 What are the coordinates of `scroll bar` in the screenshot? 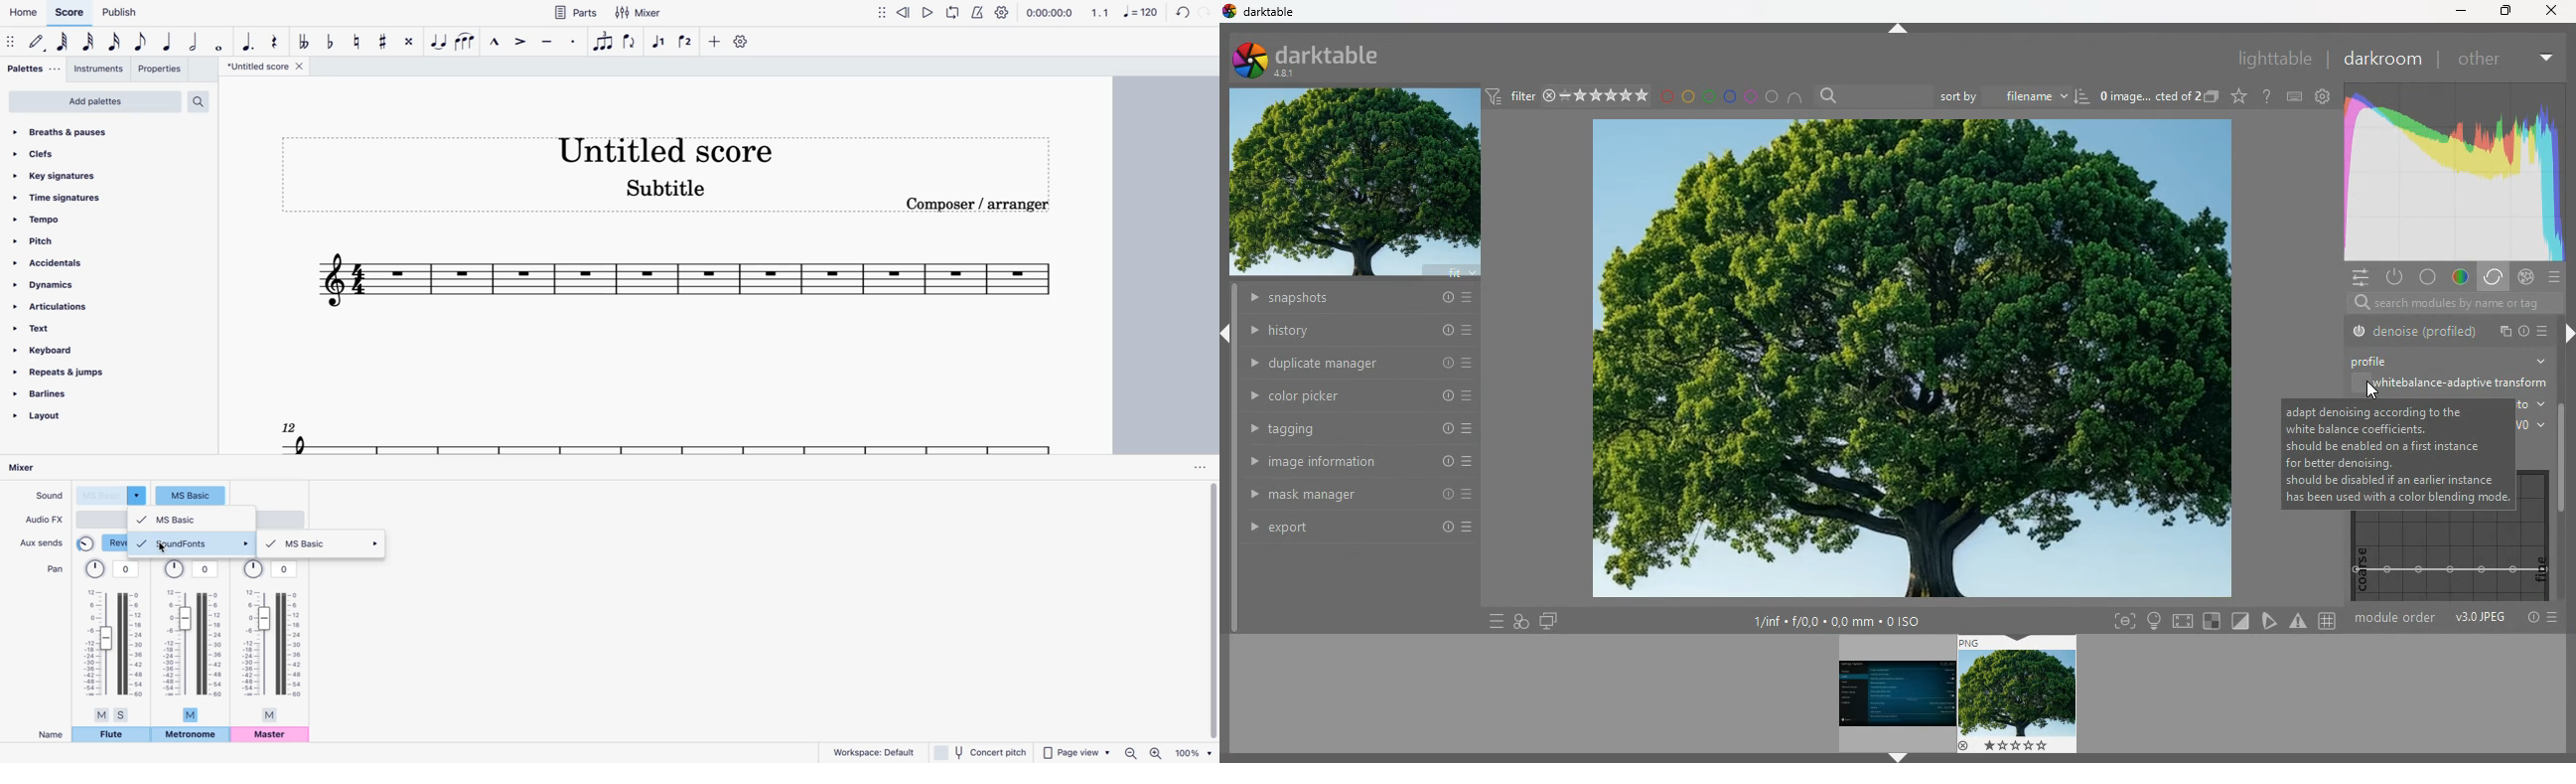 It's located at (2567, 360).